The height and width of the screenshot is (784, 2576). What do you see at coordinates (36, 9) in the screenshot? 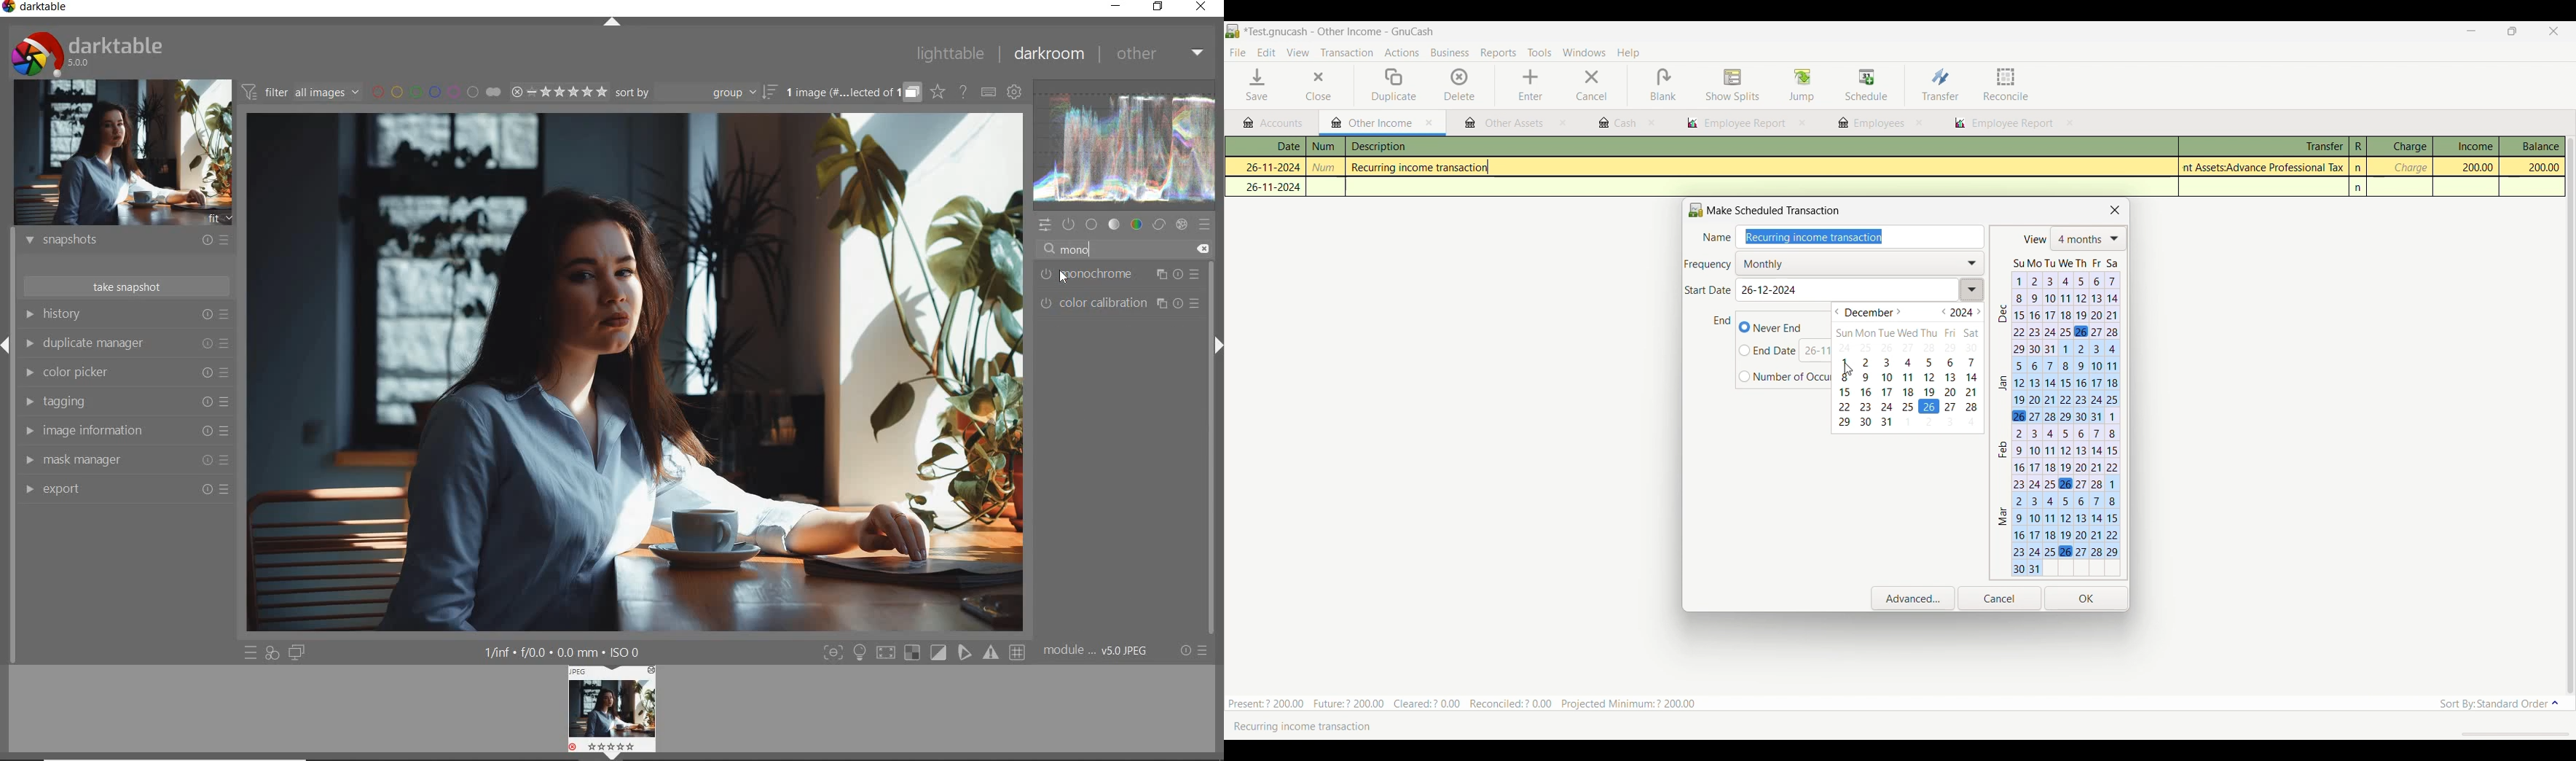
I see `system name` at bounding box center [36, 9].